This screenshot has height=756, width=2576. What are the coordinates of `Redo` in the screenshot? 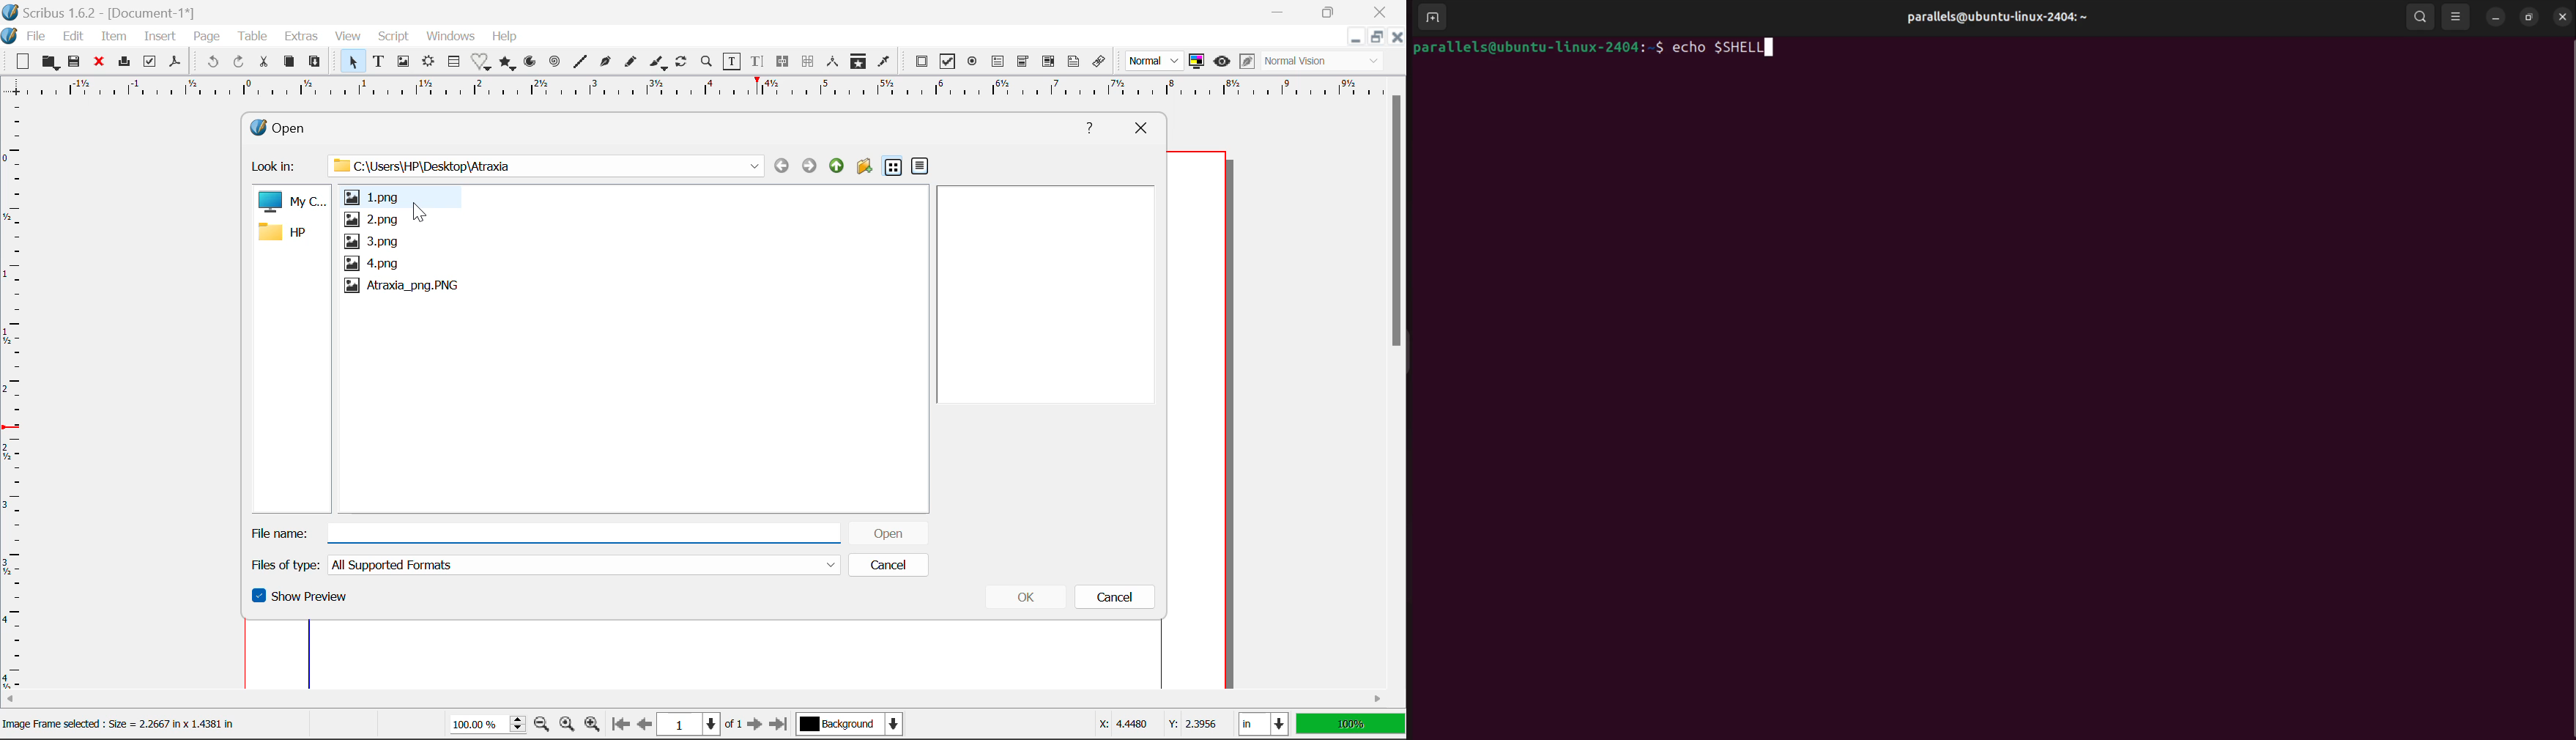 It's located at (238, 61).